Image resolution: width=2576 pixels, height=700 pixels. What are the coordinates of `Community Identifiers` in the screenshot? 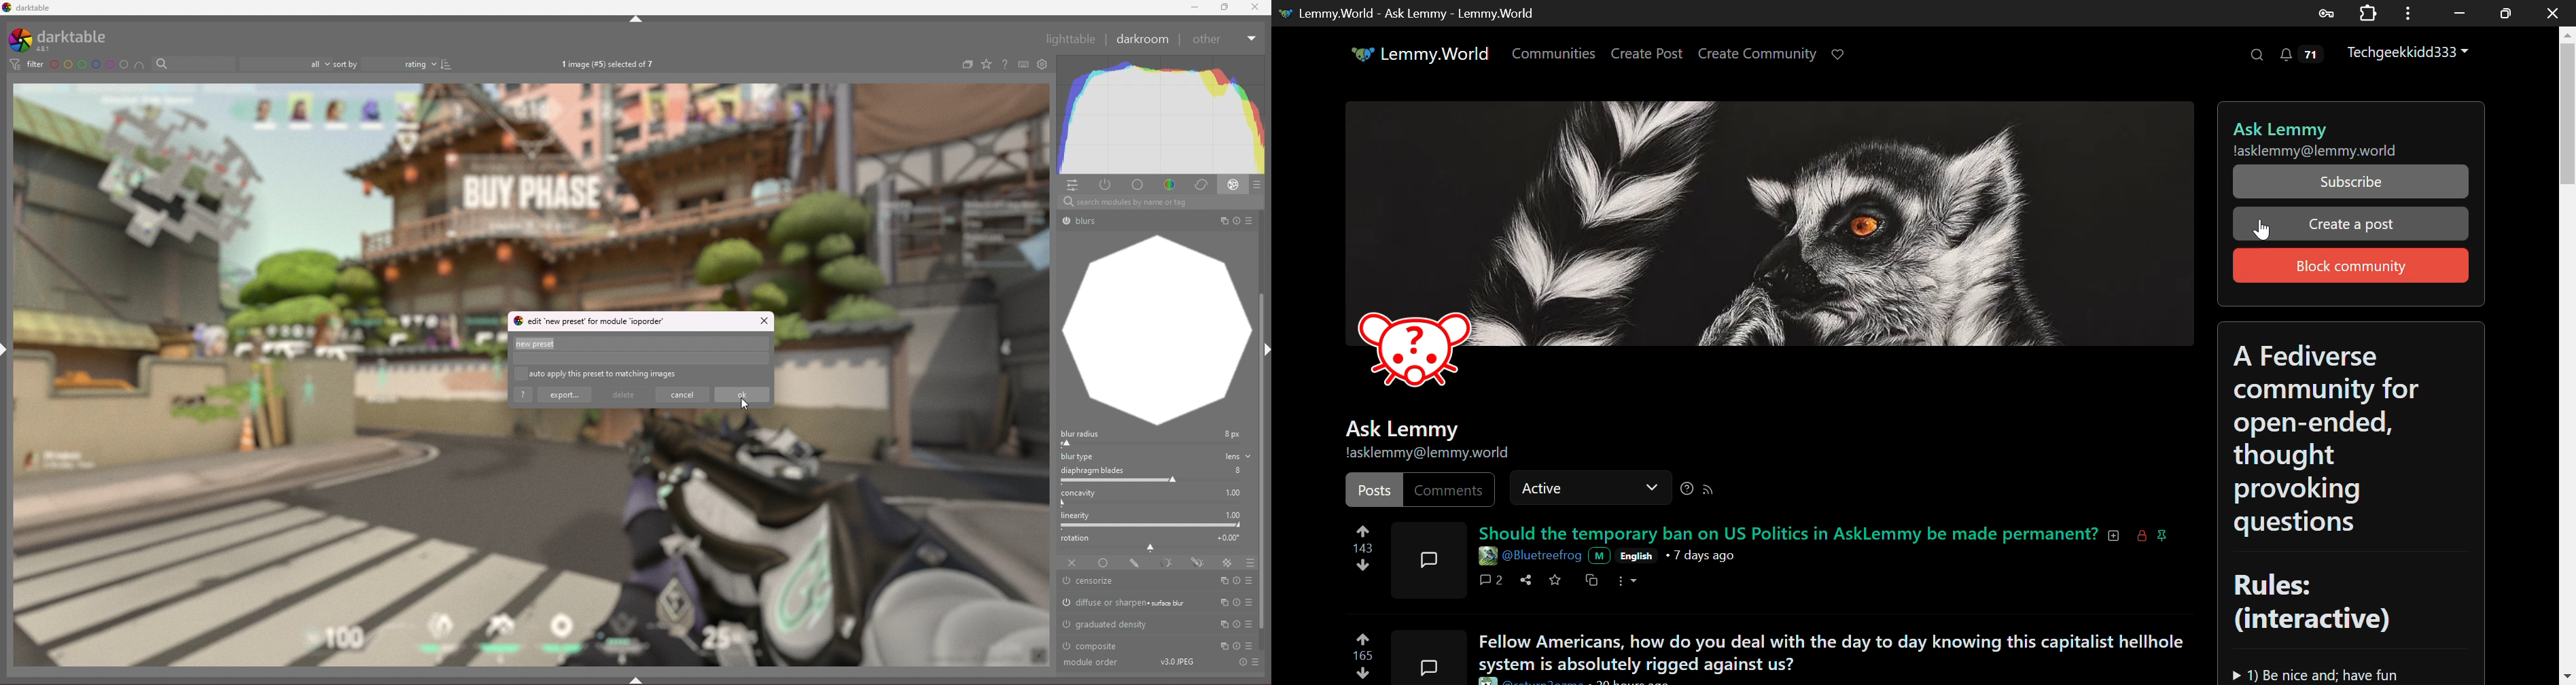 It's located at (1430, 441).